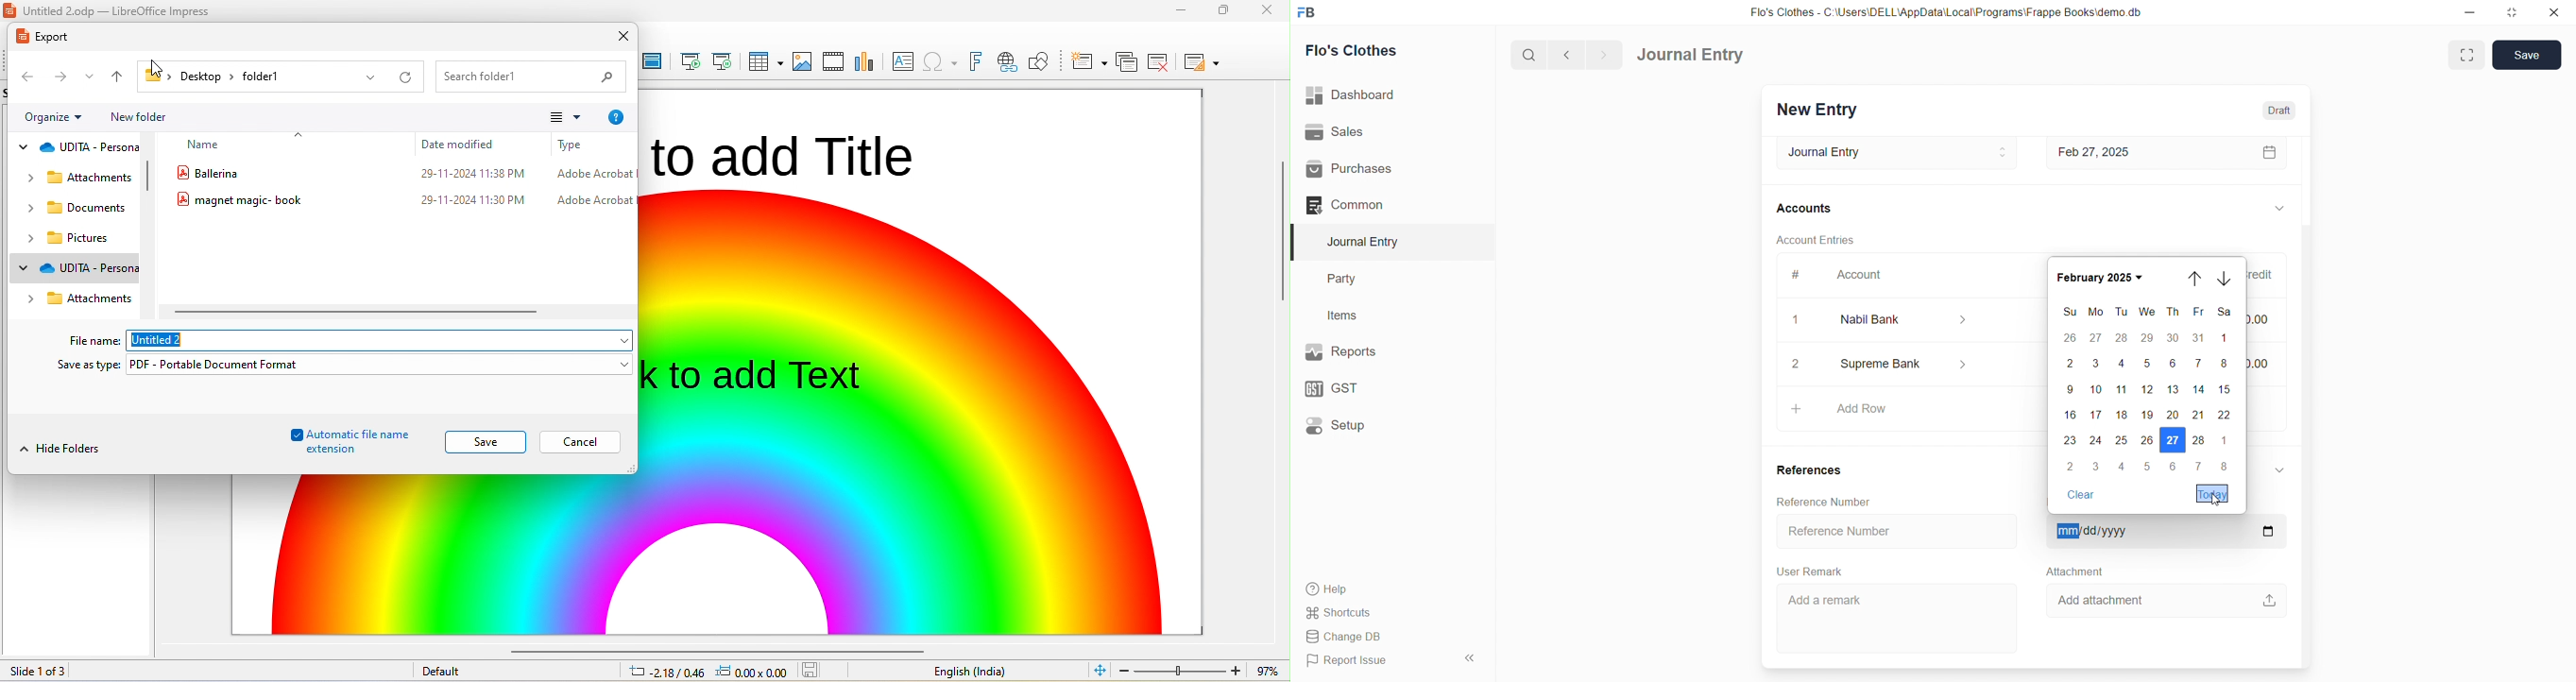  I want to click on 14, so click(2198, 391).